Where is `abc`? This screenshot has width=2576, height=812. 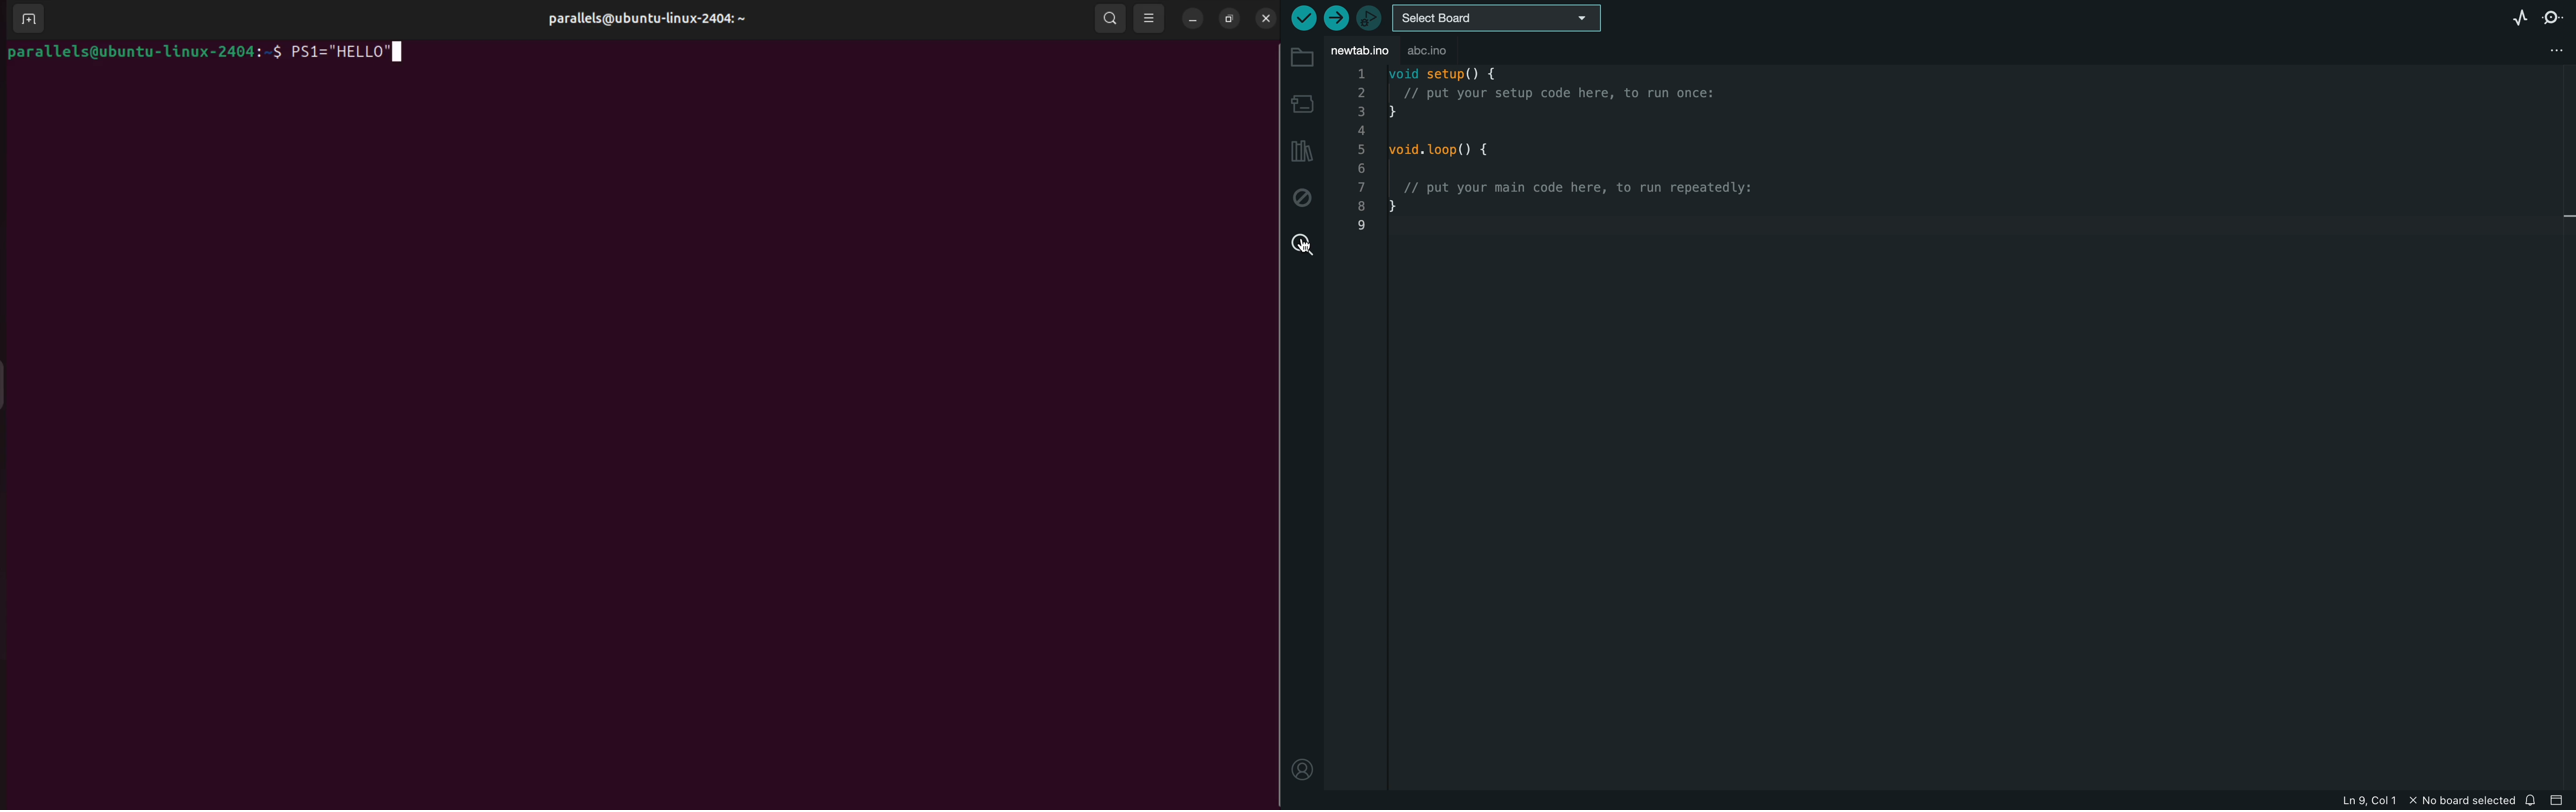 abc is located at coordinates (1435, 51).